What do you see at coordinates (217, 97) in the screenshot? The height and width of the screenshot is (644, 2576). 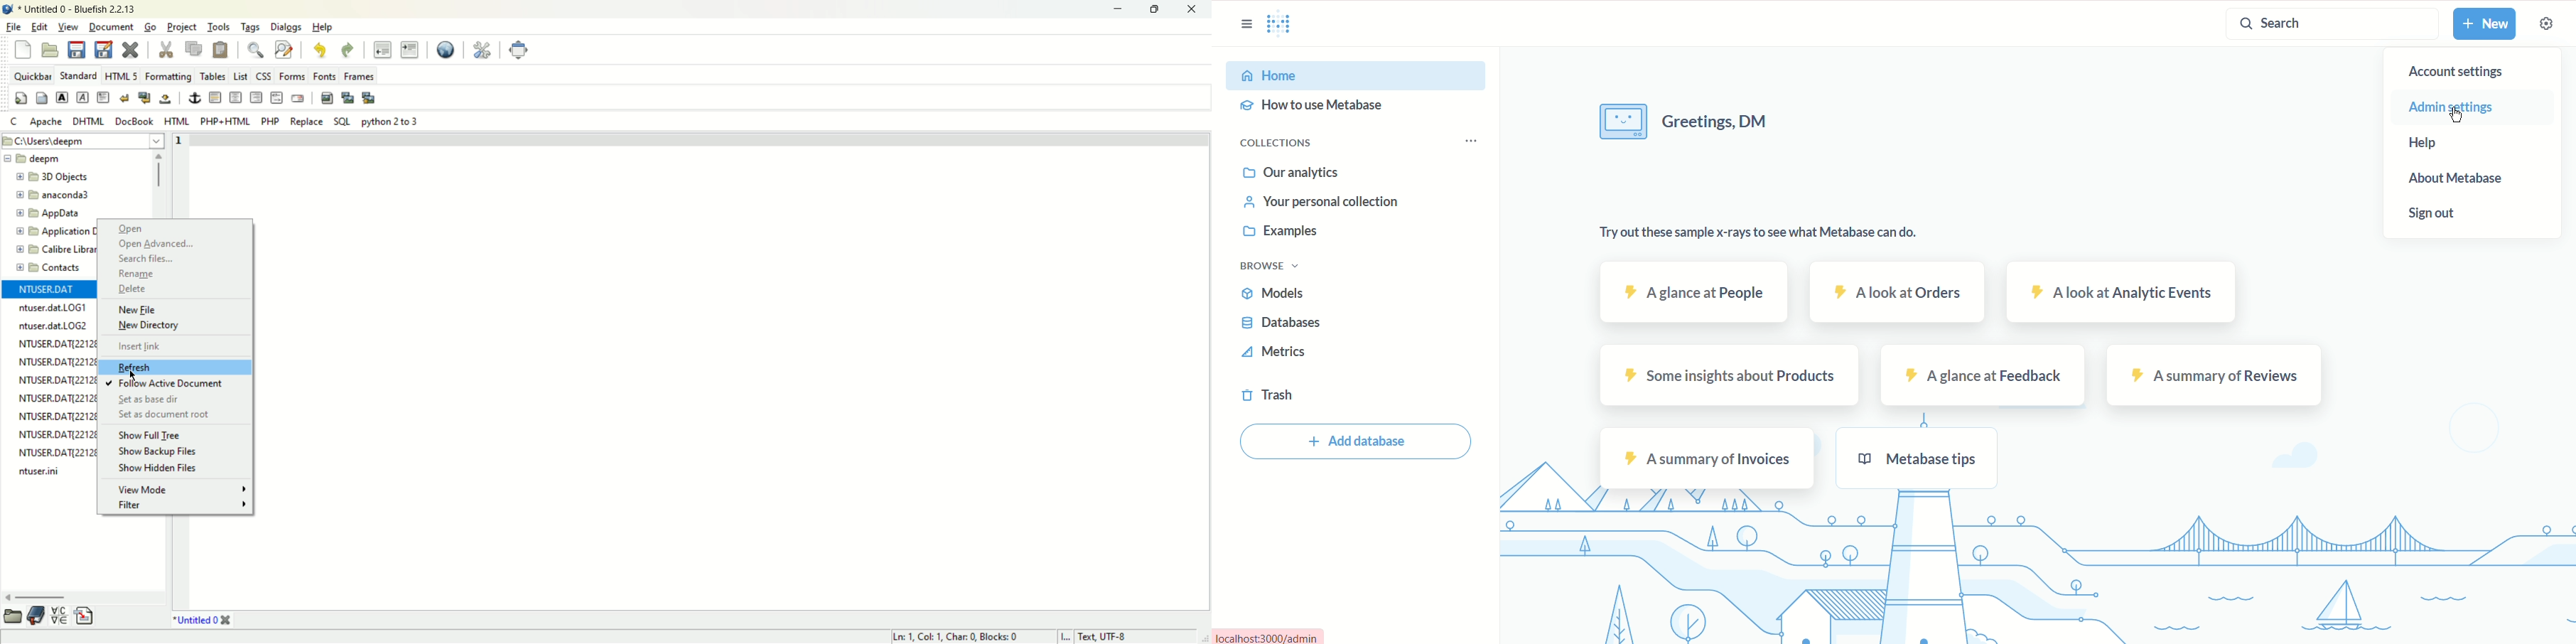 I see `horizontal rule` at bounding box center [217, 97].